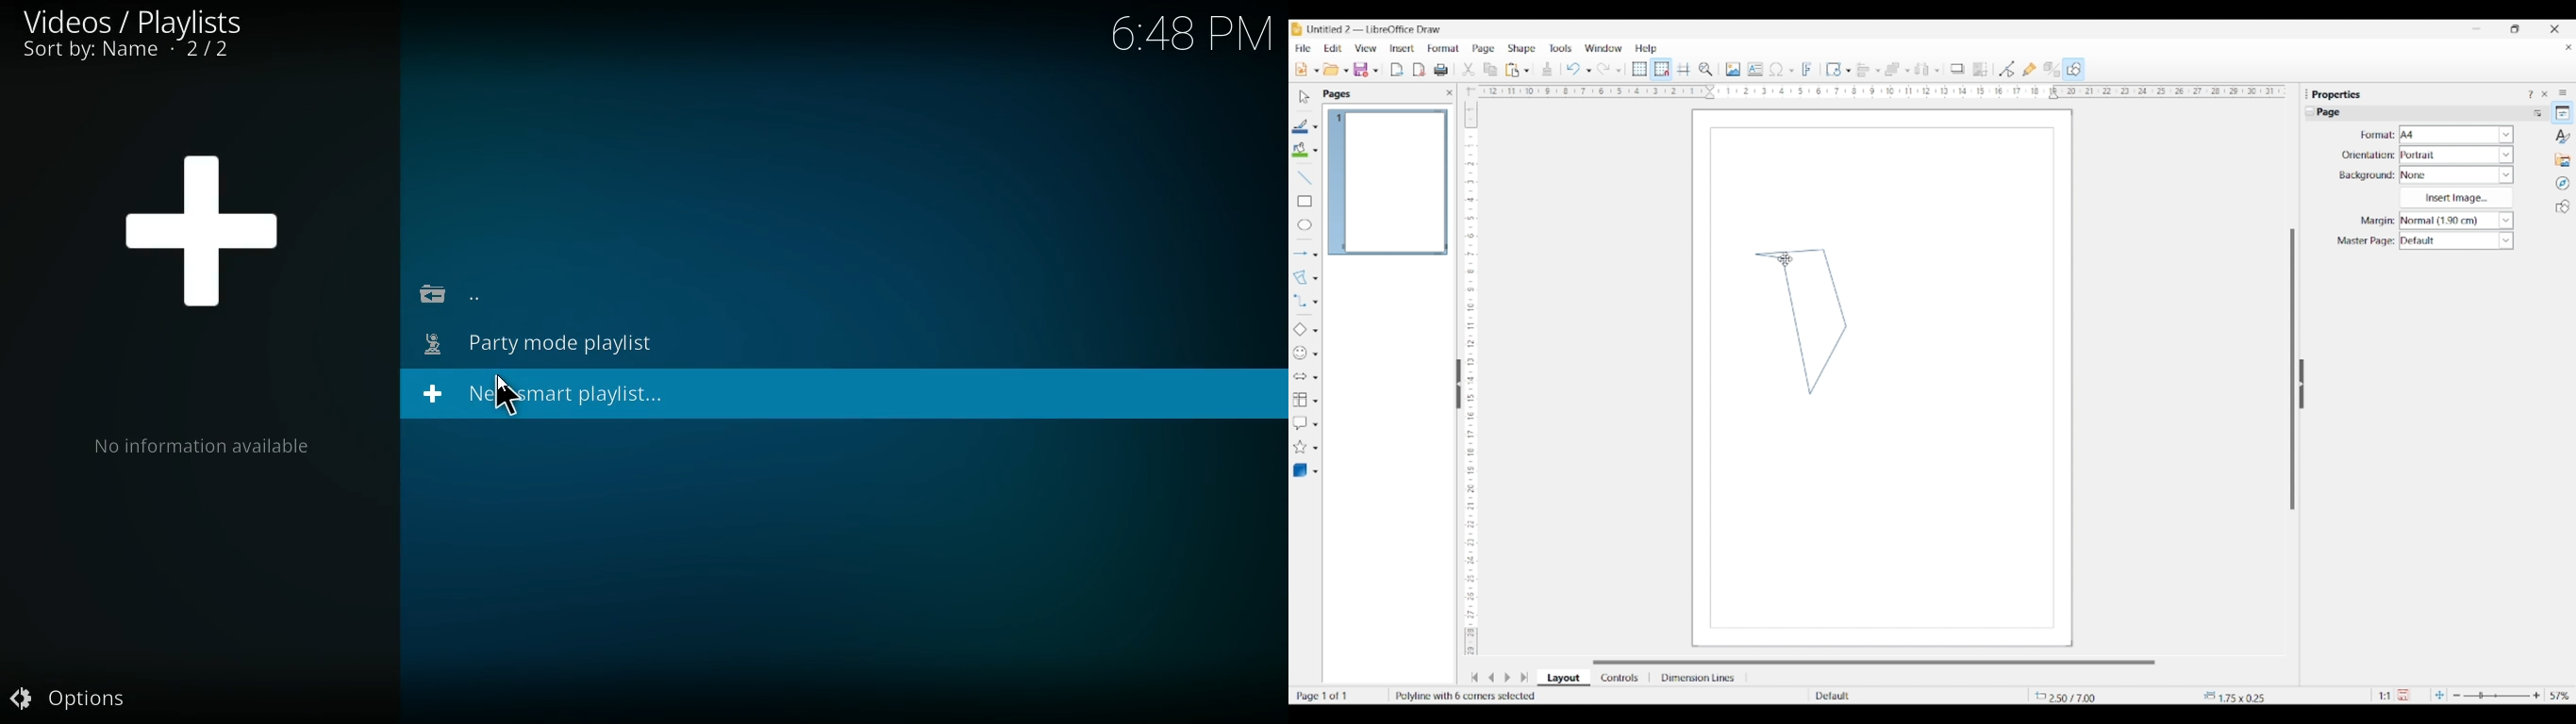  What do you see at coordinates (2307, 94) in the screenshot?
I see `Float properties panel` at bounding box center [2307, 94].